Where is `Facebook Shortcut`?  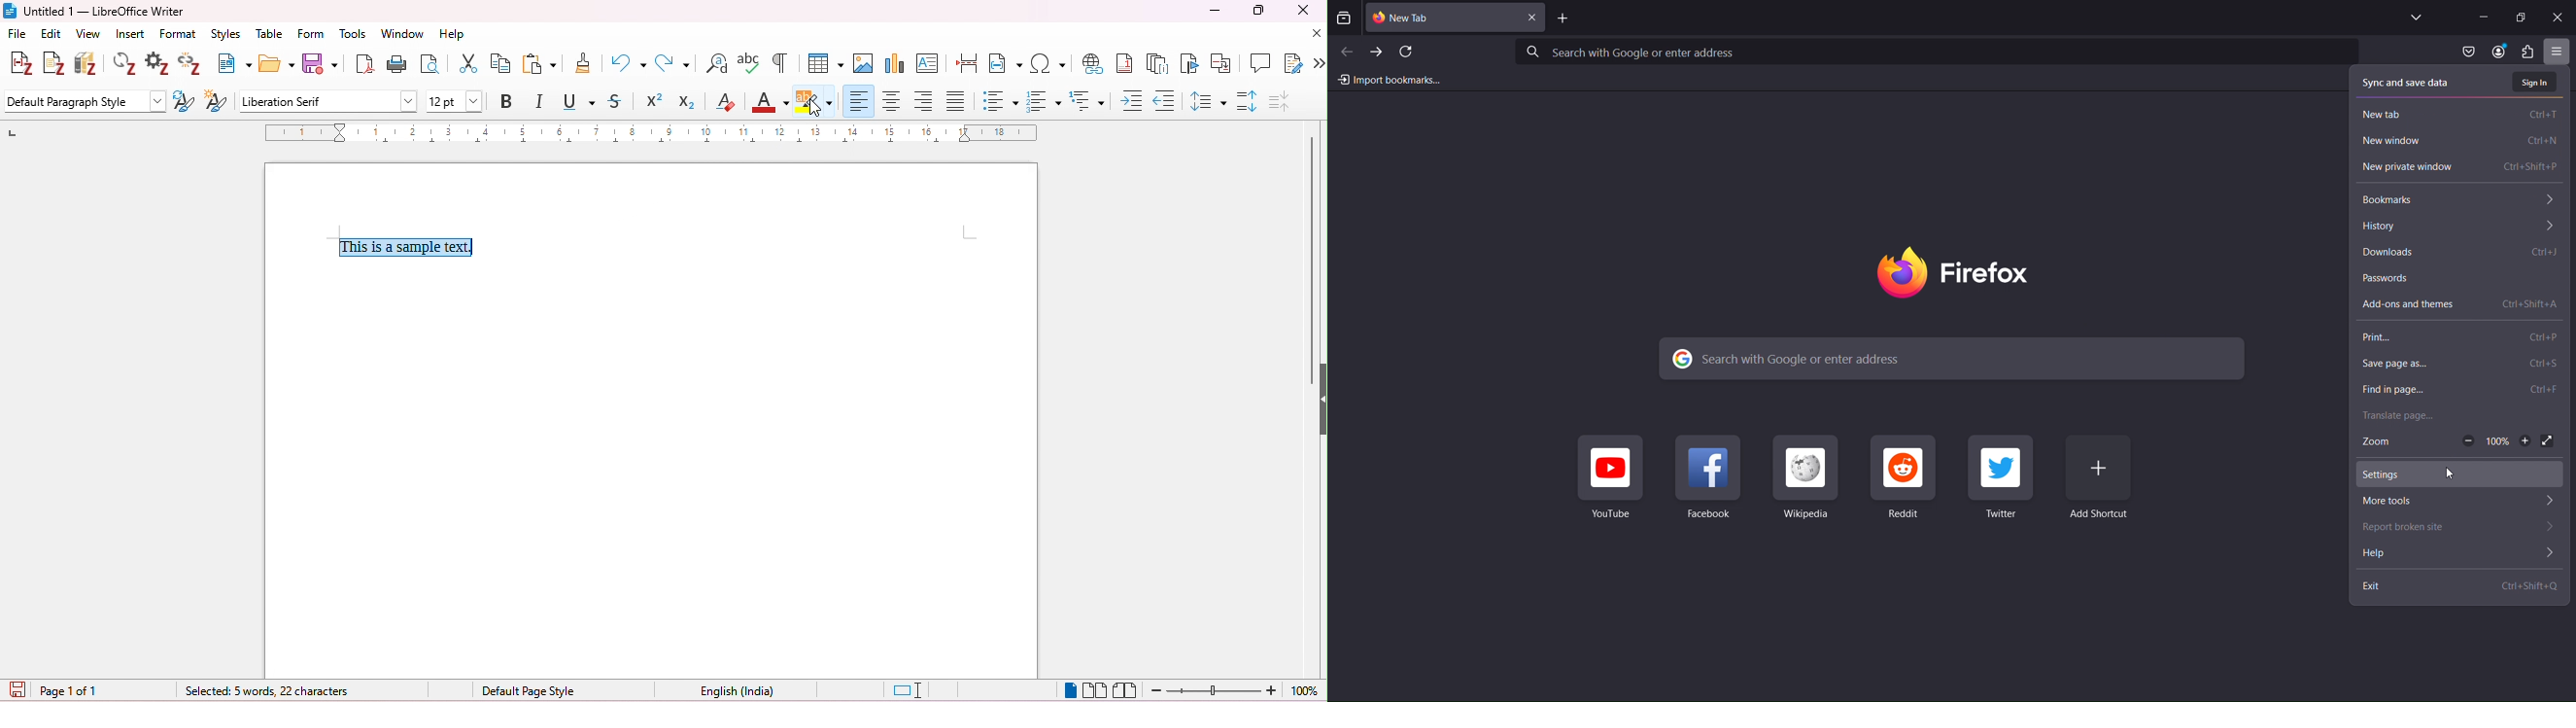 Facebook Shortcut is located at coordinates (1711, 476).